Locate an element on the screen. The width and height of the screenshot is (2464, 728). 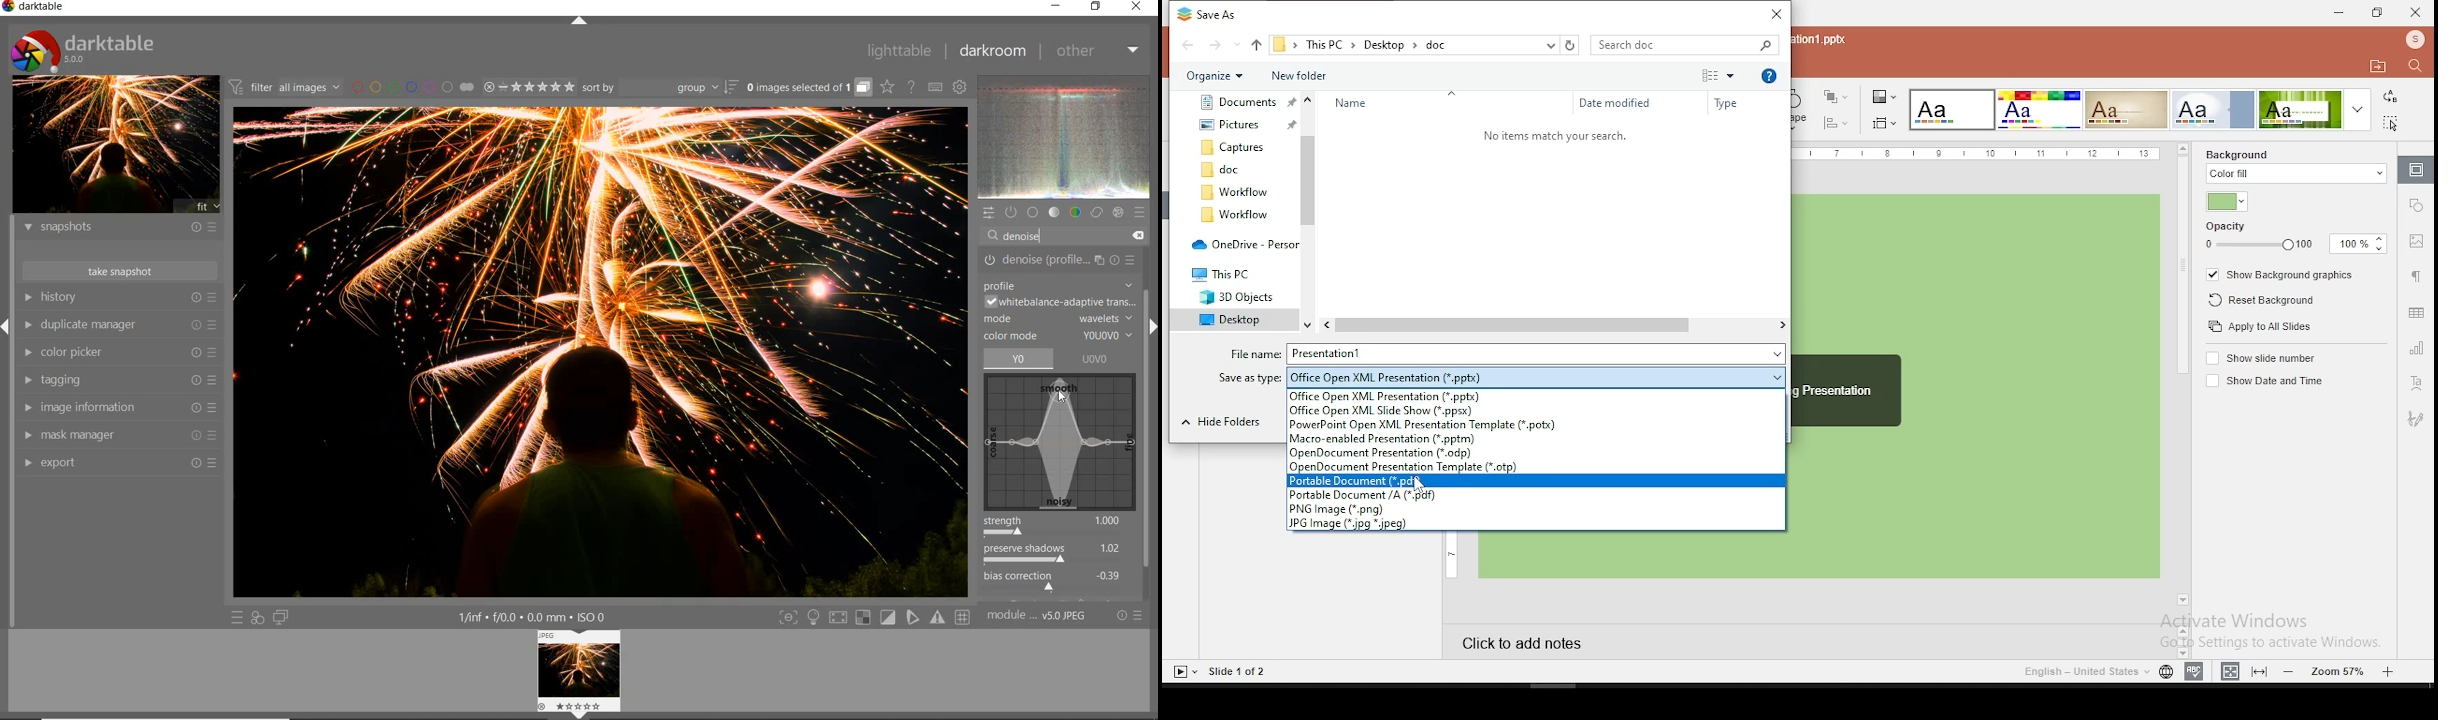
other is located at coordinates (1099, 52).